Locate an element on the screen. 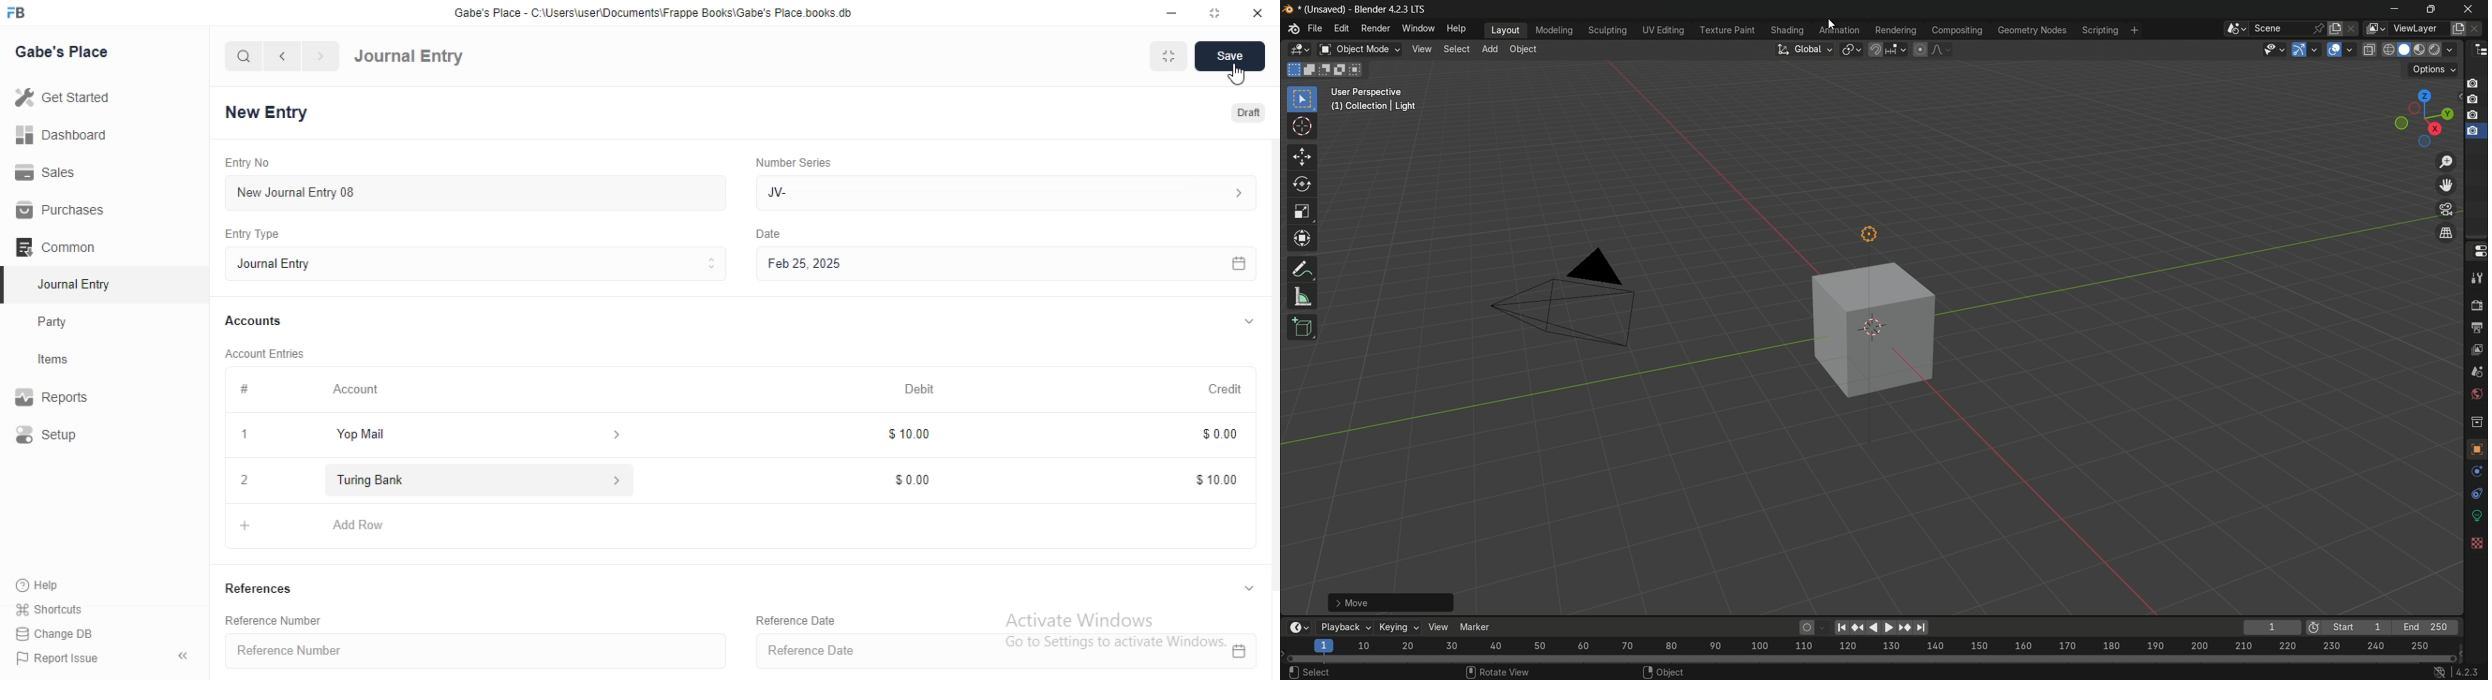 The width and height of the screenshot is (2492, 700). Entry Type is located at coordinates (250, 234).